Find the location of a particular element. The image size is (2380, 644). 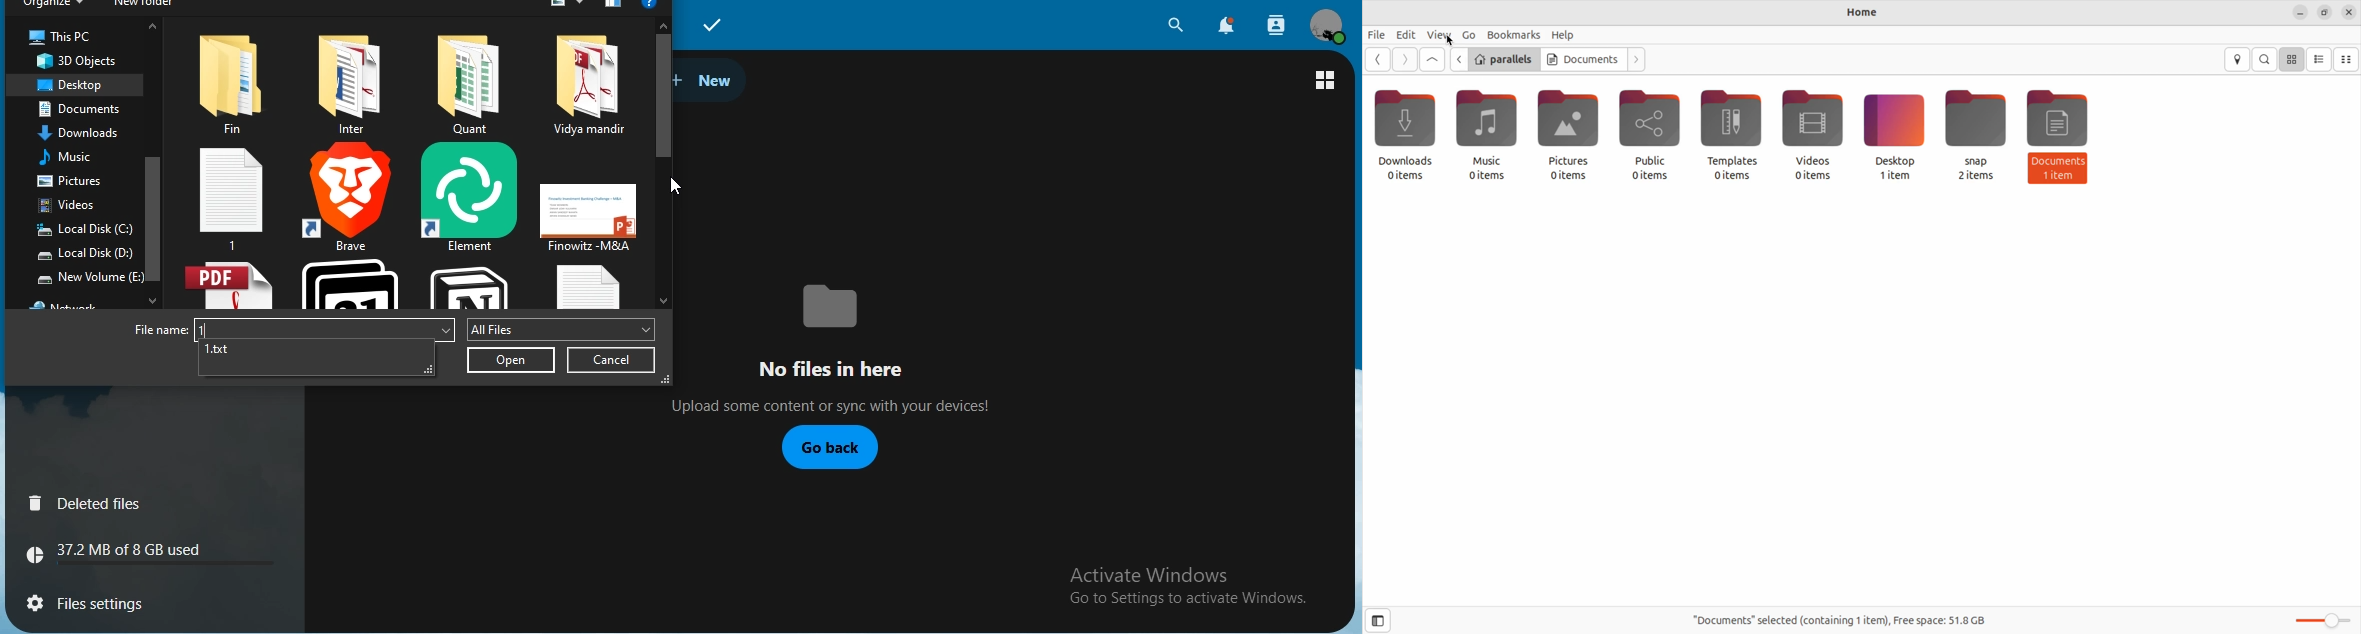

music is located at coordinates (76, 156).